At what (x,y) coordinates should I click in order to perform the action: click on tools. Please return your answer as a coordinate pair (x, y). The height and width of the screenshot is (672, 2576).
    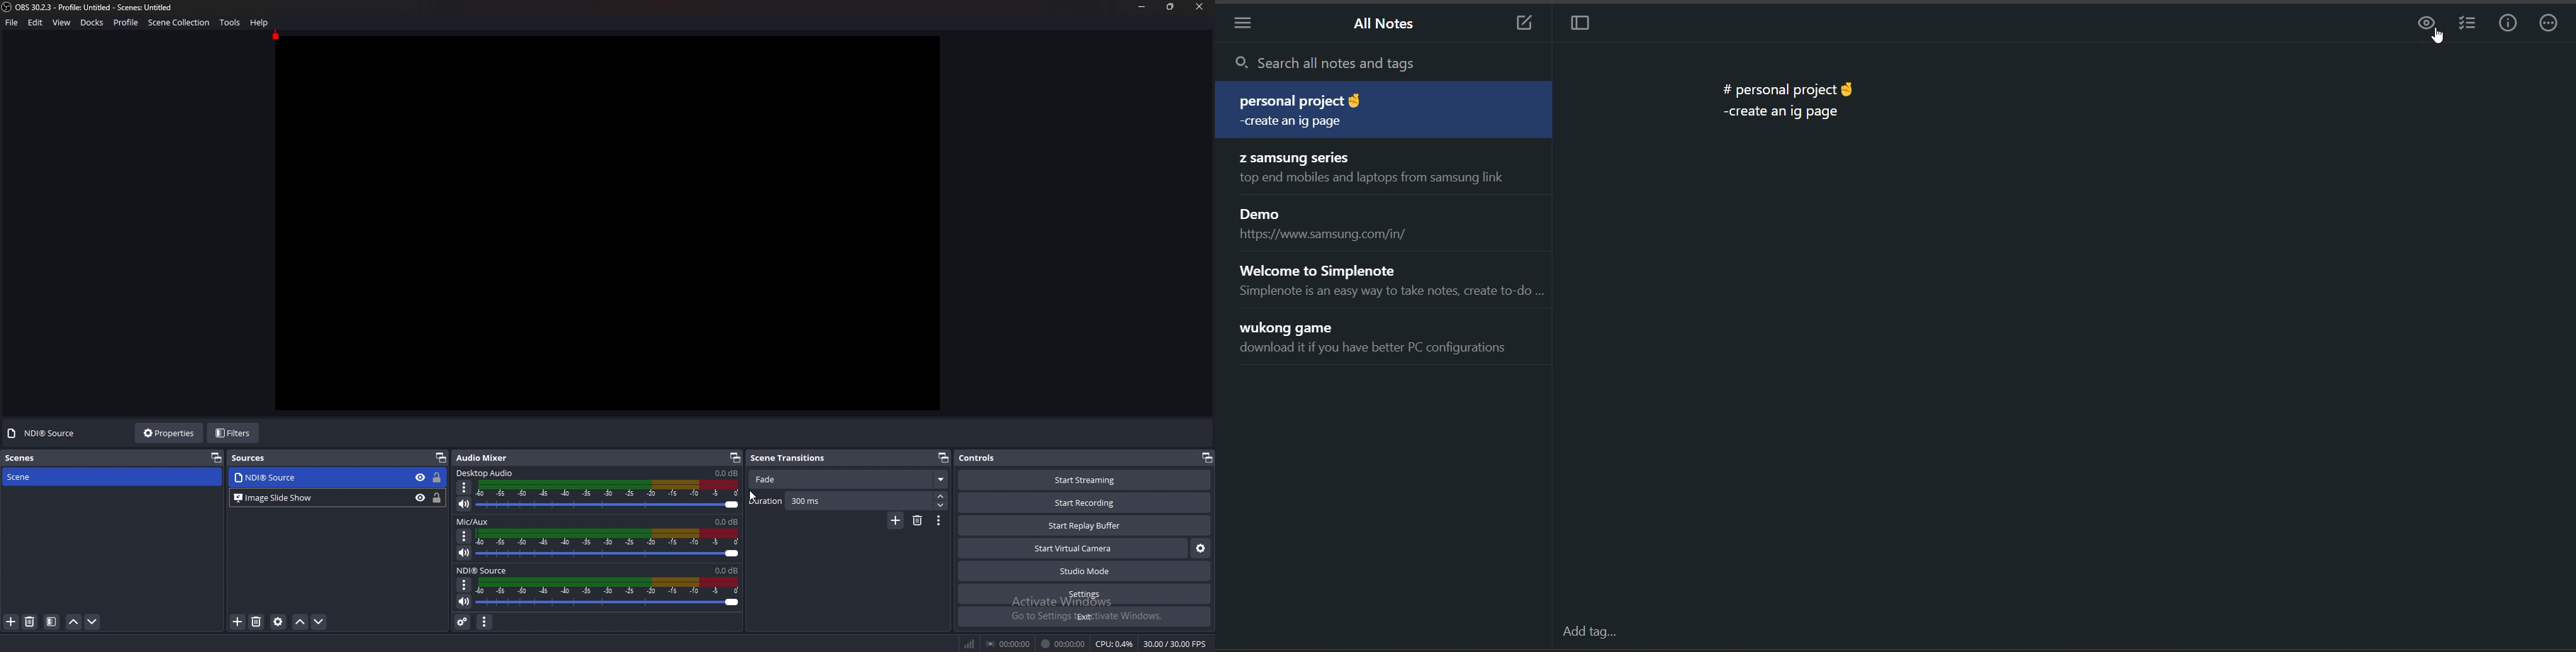
    Looking at the image, I should click on (230, 22).